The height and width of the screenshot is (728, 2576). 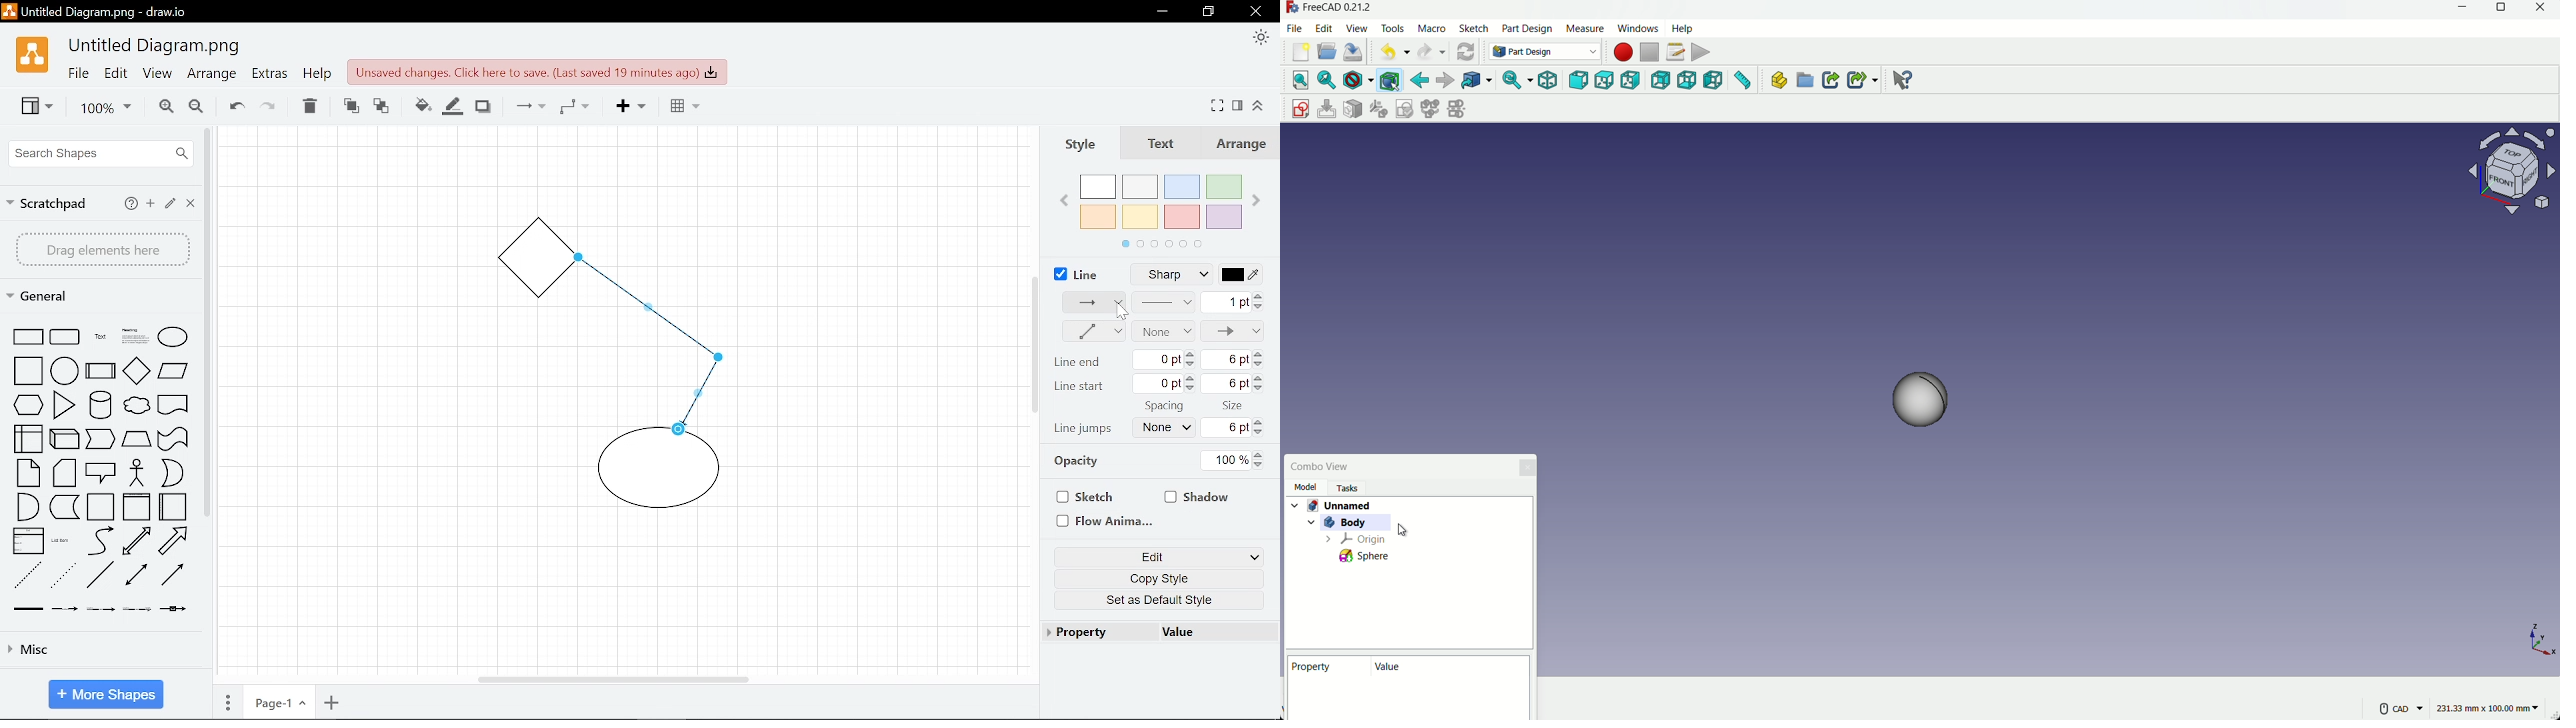 I want to click on cursor, so click(x=1403, y=528).